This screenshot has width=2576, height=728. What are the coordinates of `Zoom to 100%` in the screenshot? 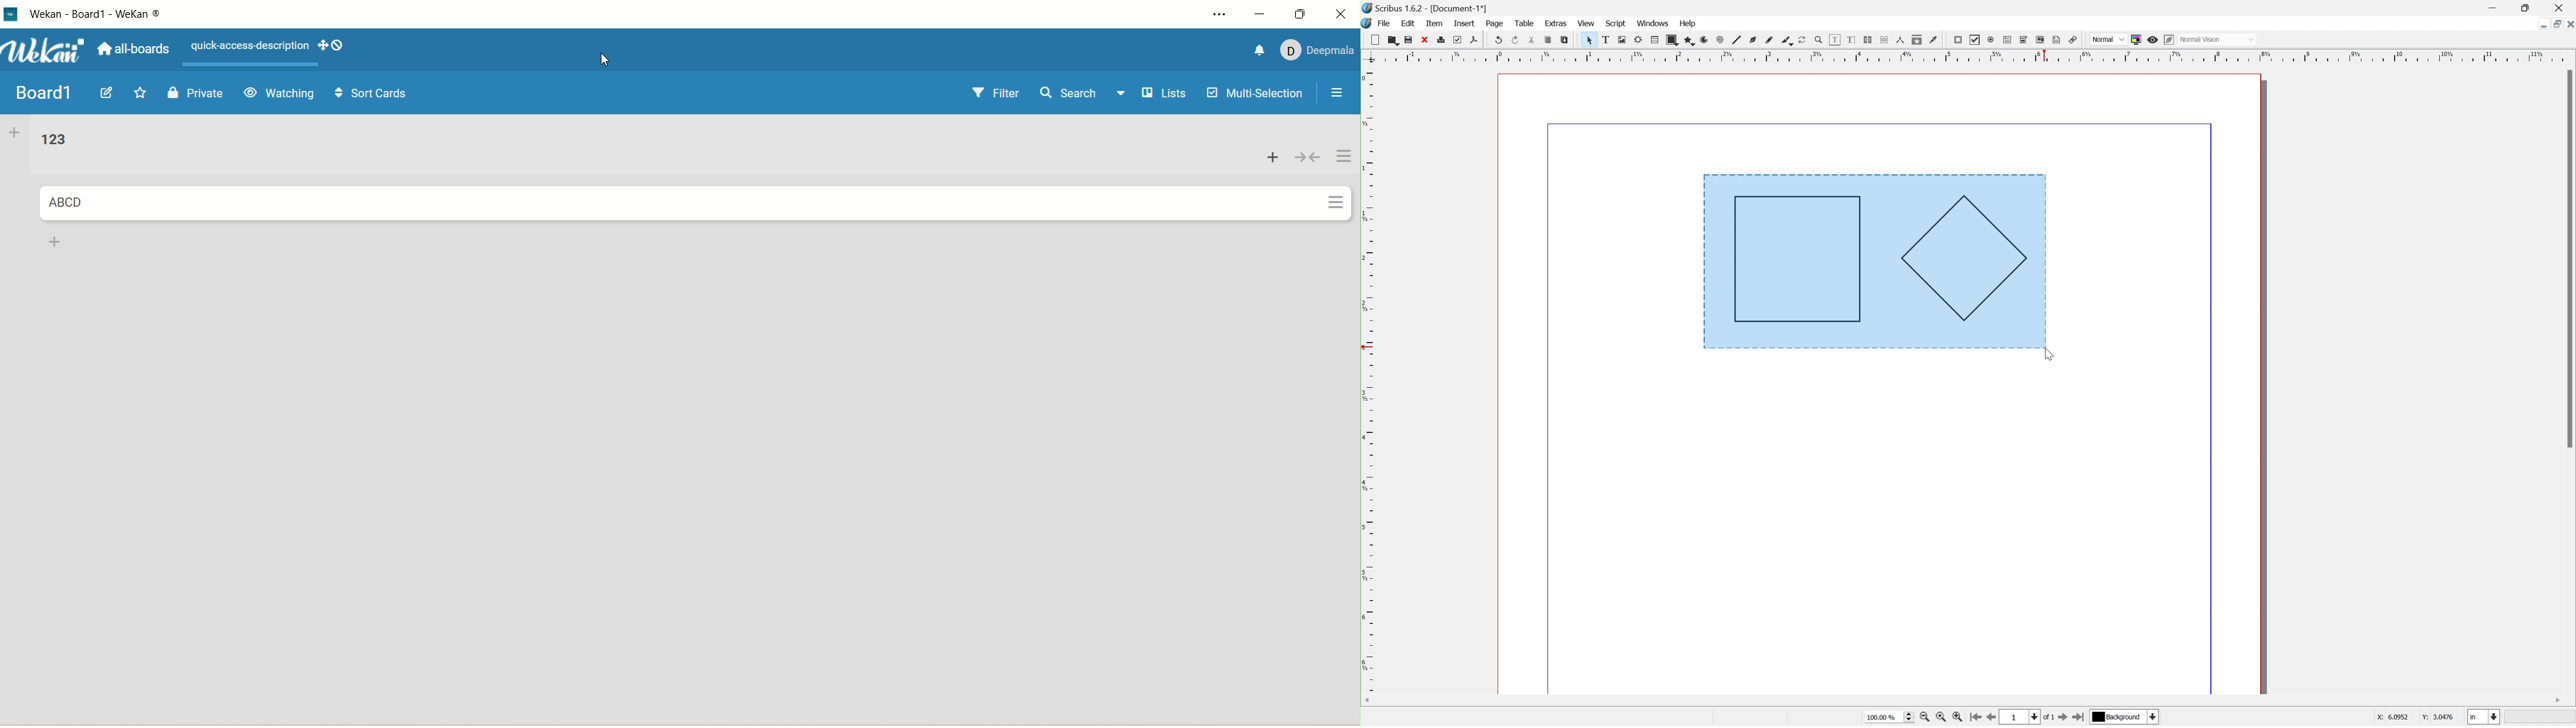 It's located at (1939, 719).